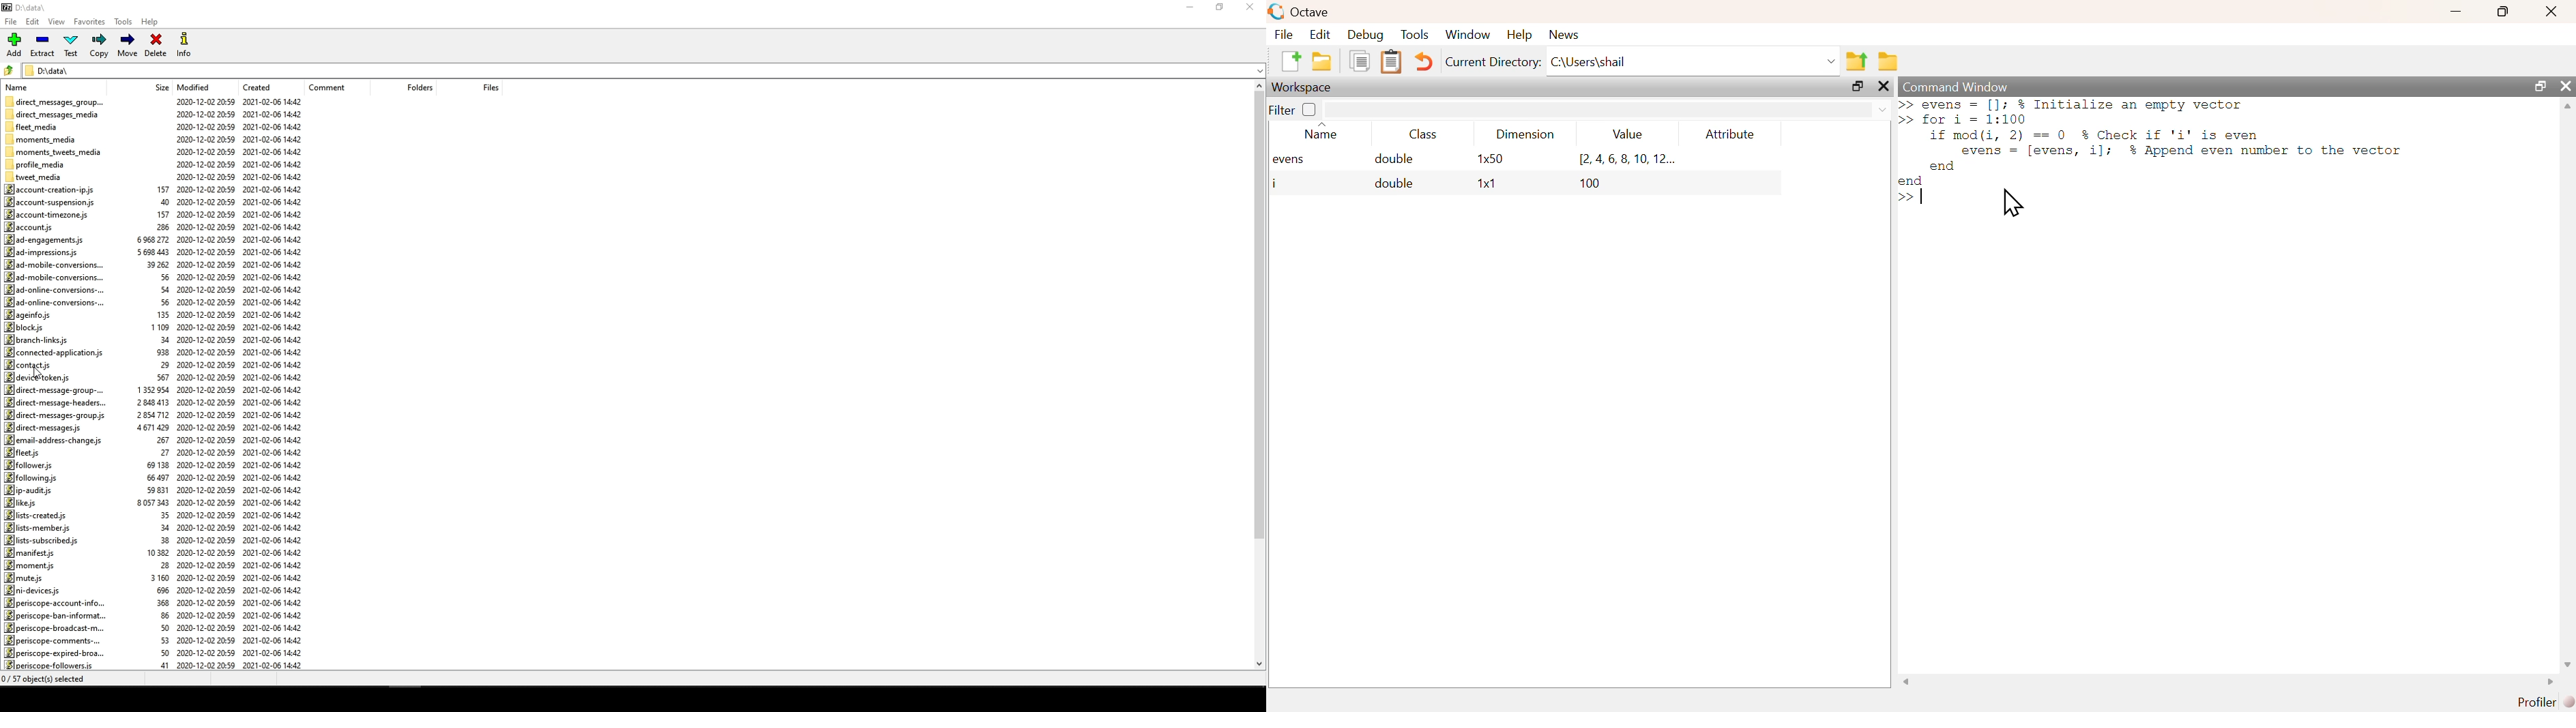 Image resolution: width=2576 pixels, height=728 pixels. I want to click on minimize, so click(1190, 11).